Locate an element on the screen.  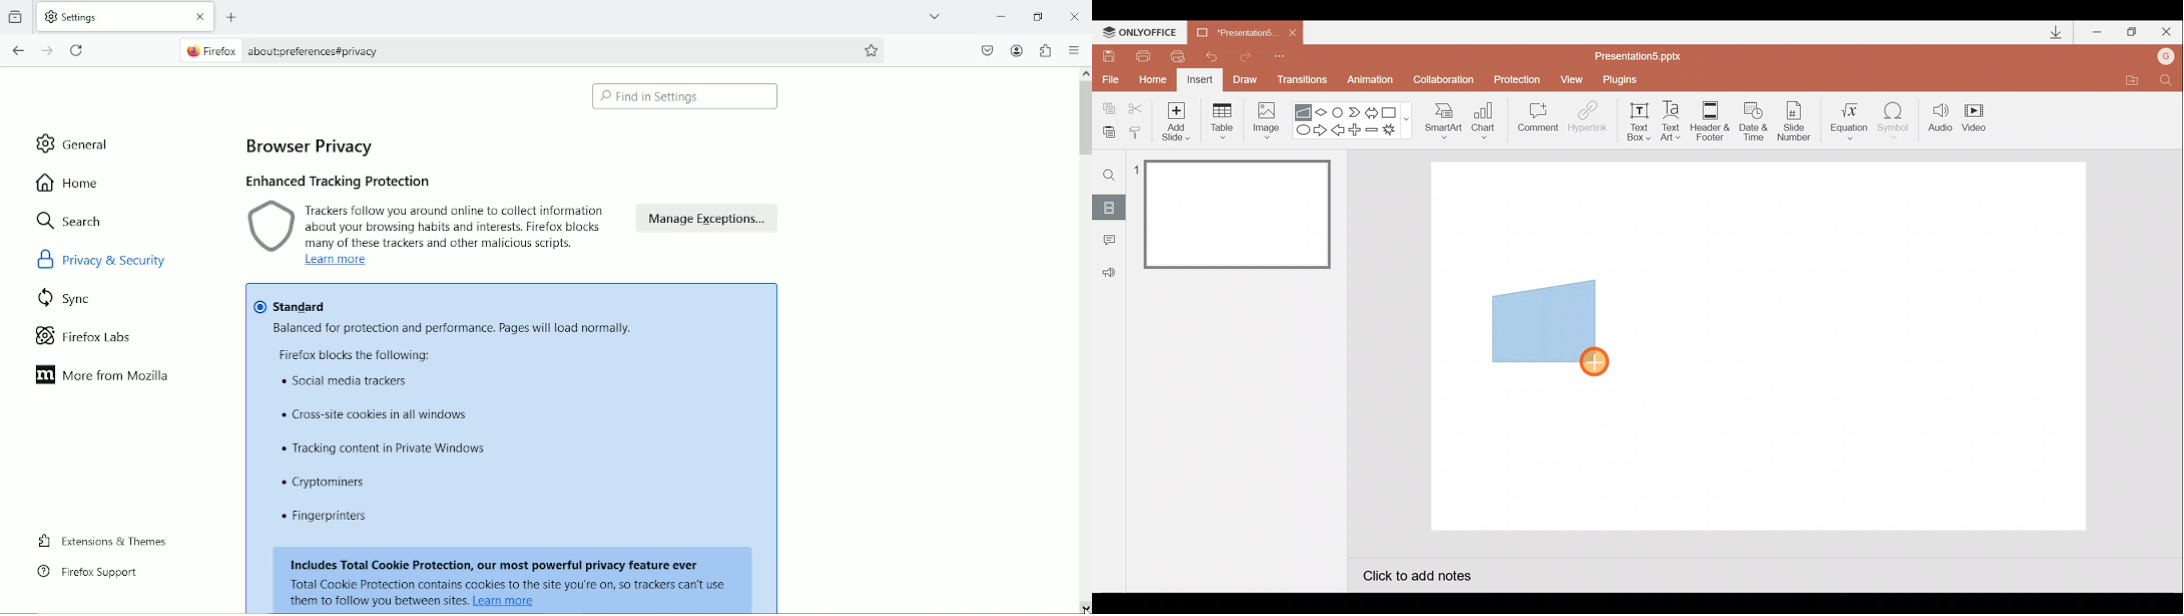
Rectangle is located at coordinates (1392, 111).